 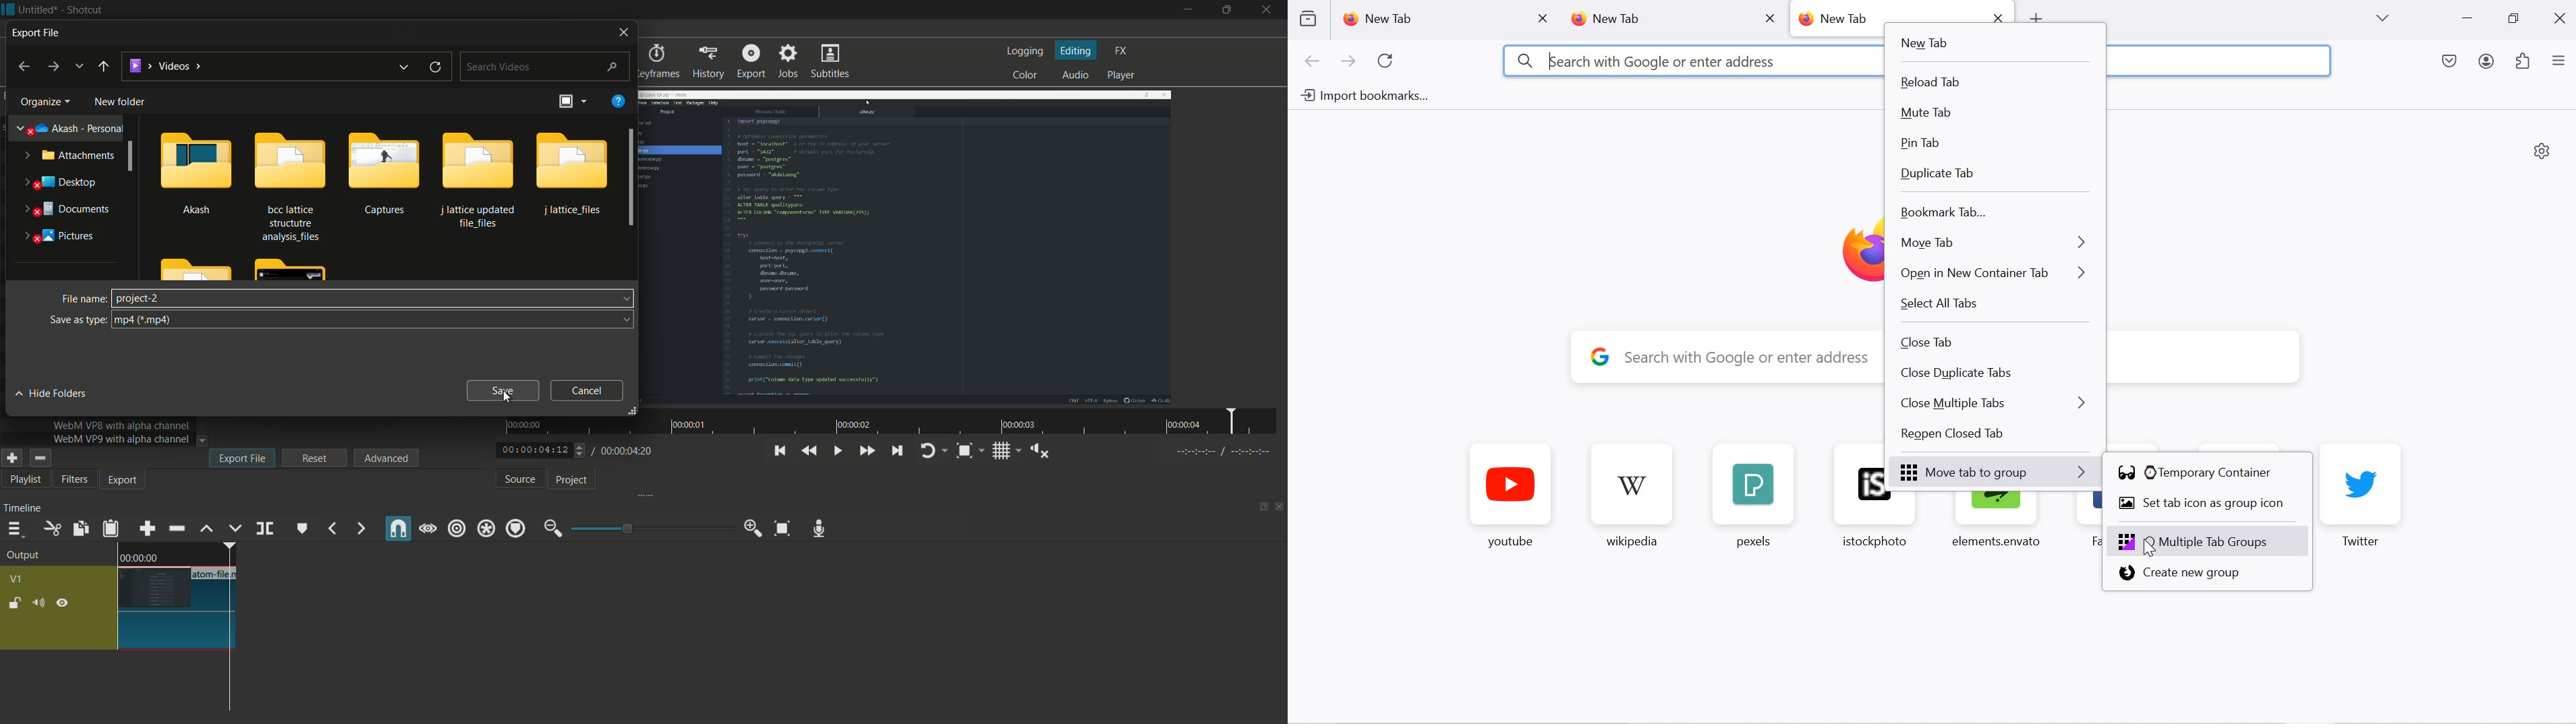 I want to click on timeline, so click(x=22, y=510).